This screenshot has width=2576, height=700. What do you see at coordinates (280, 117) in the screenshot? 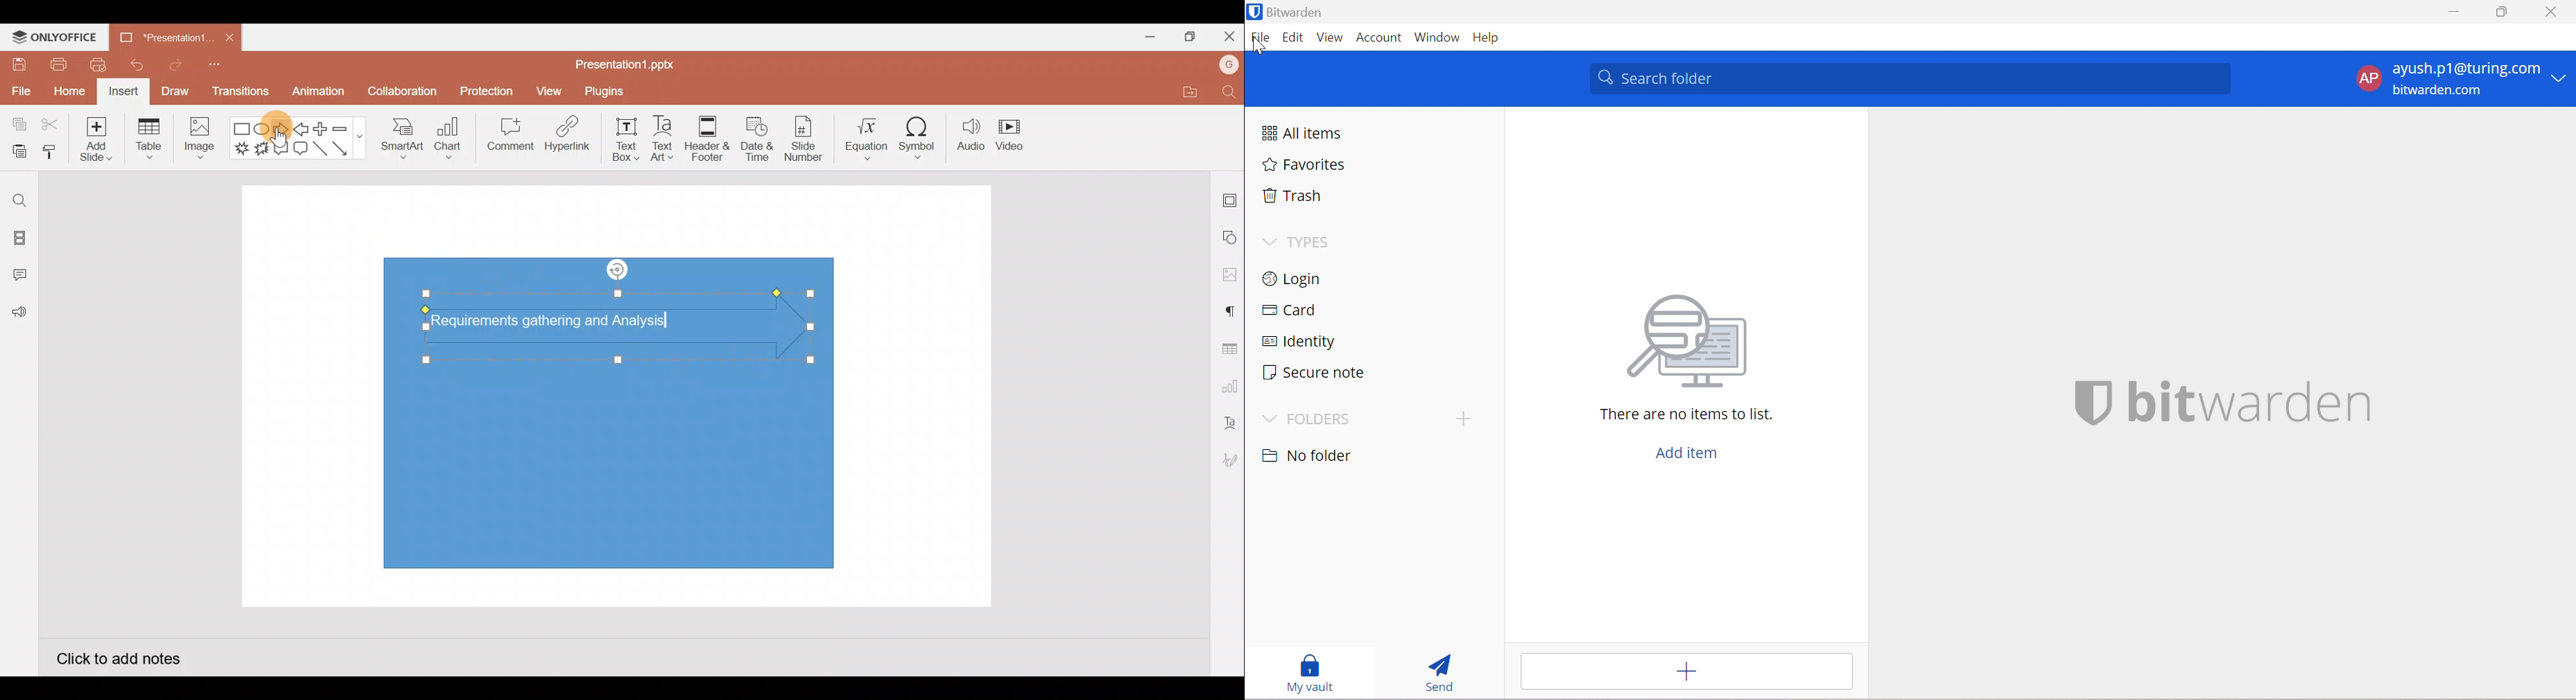
I see `Cursor on right arrow` at bounding box center [280, 117].